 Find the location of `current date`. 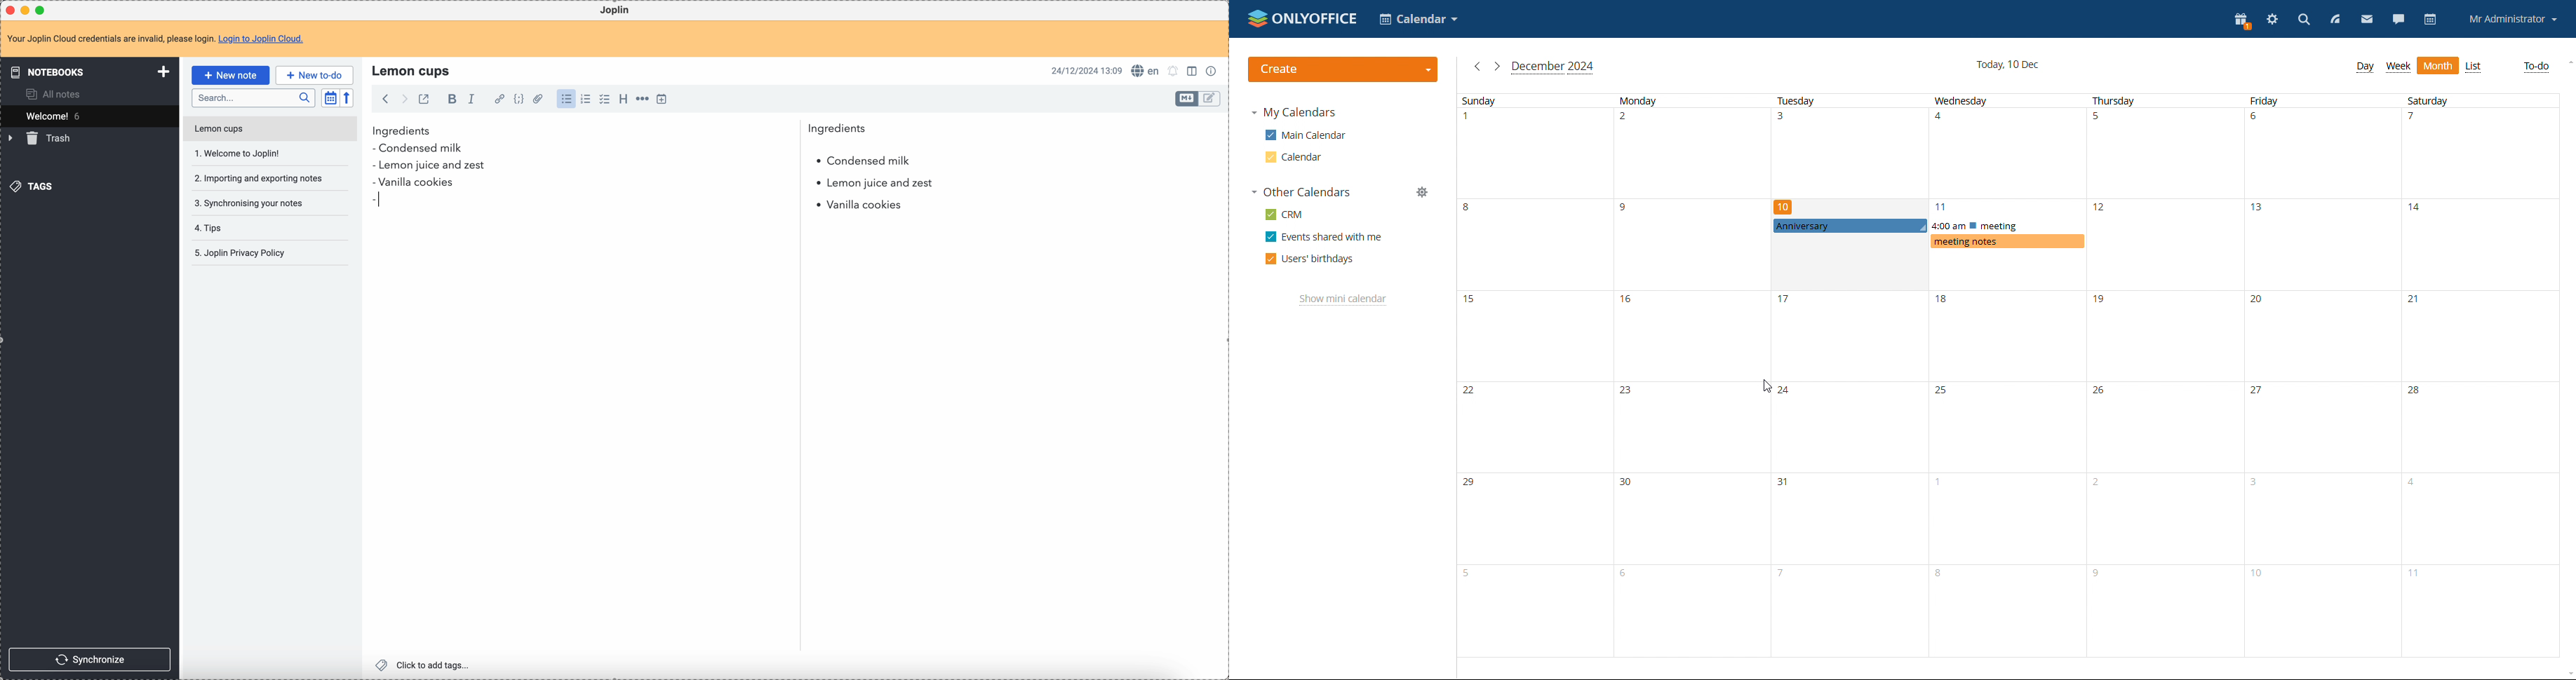

current date is located at coordinates (2008, 64).